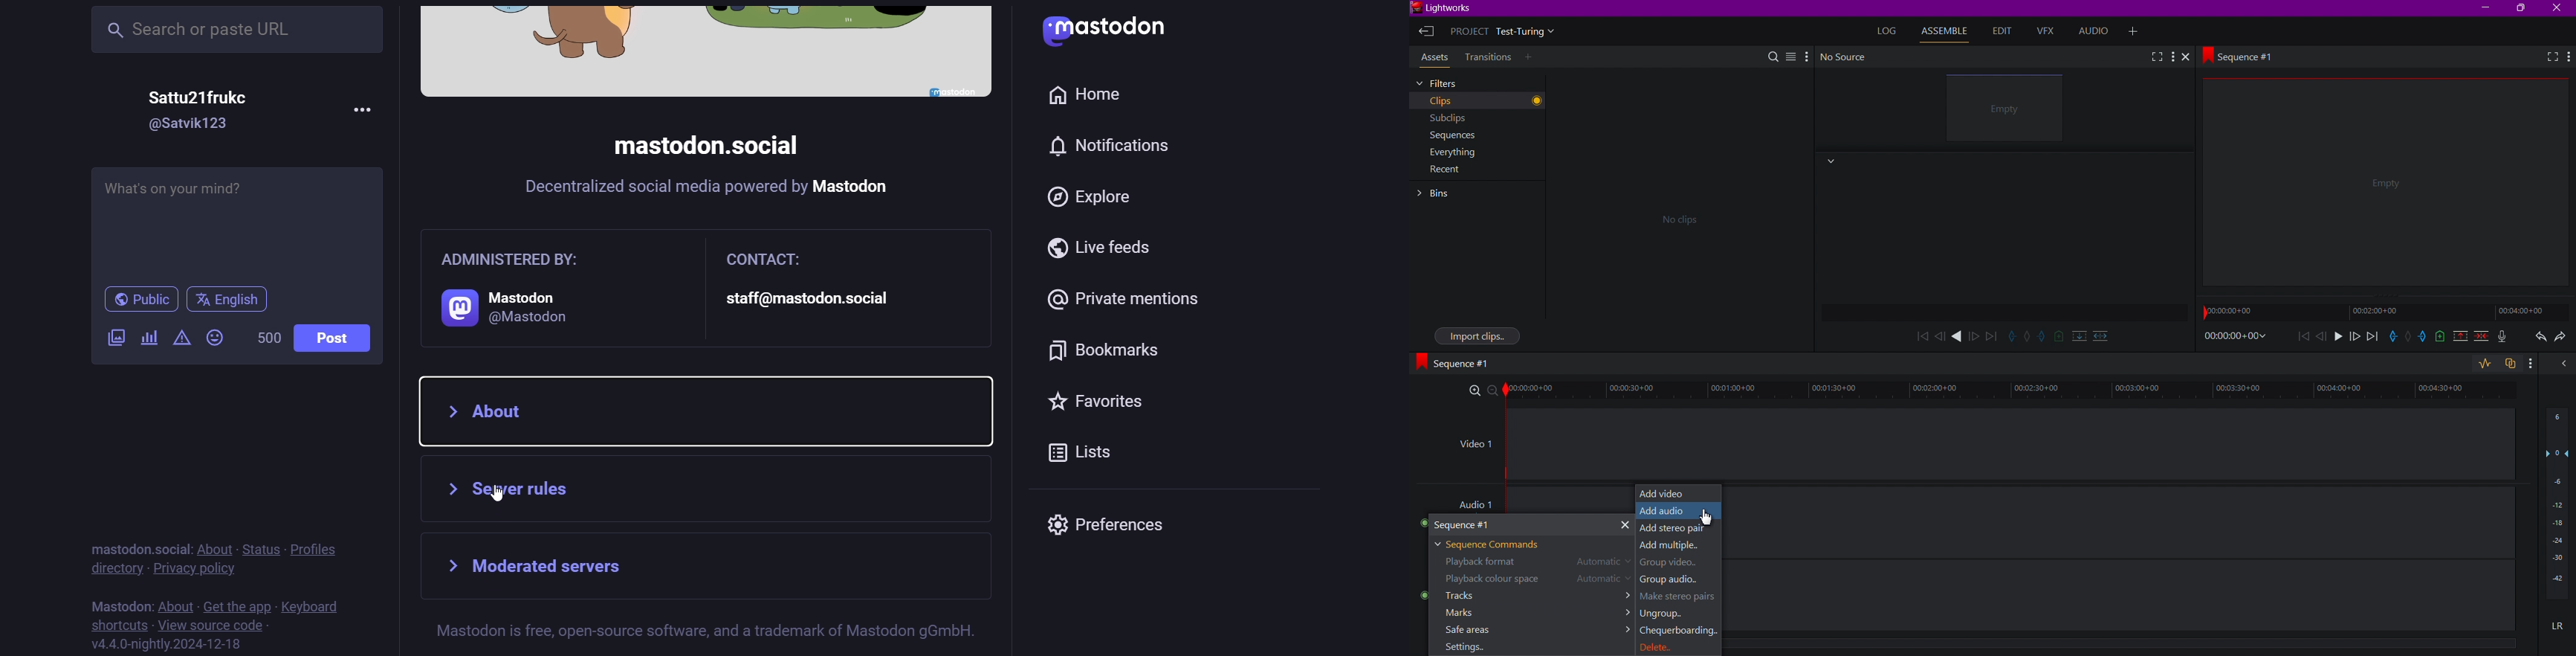  What do you see at coordinates (2538, 338) in the screenshot?
I see `Undo` at bounding box center [2538, 338].